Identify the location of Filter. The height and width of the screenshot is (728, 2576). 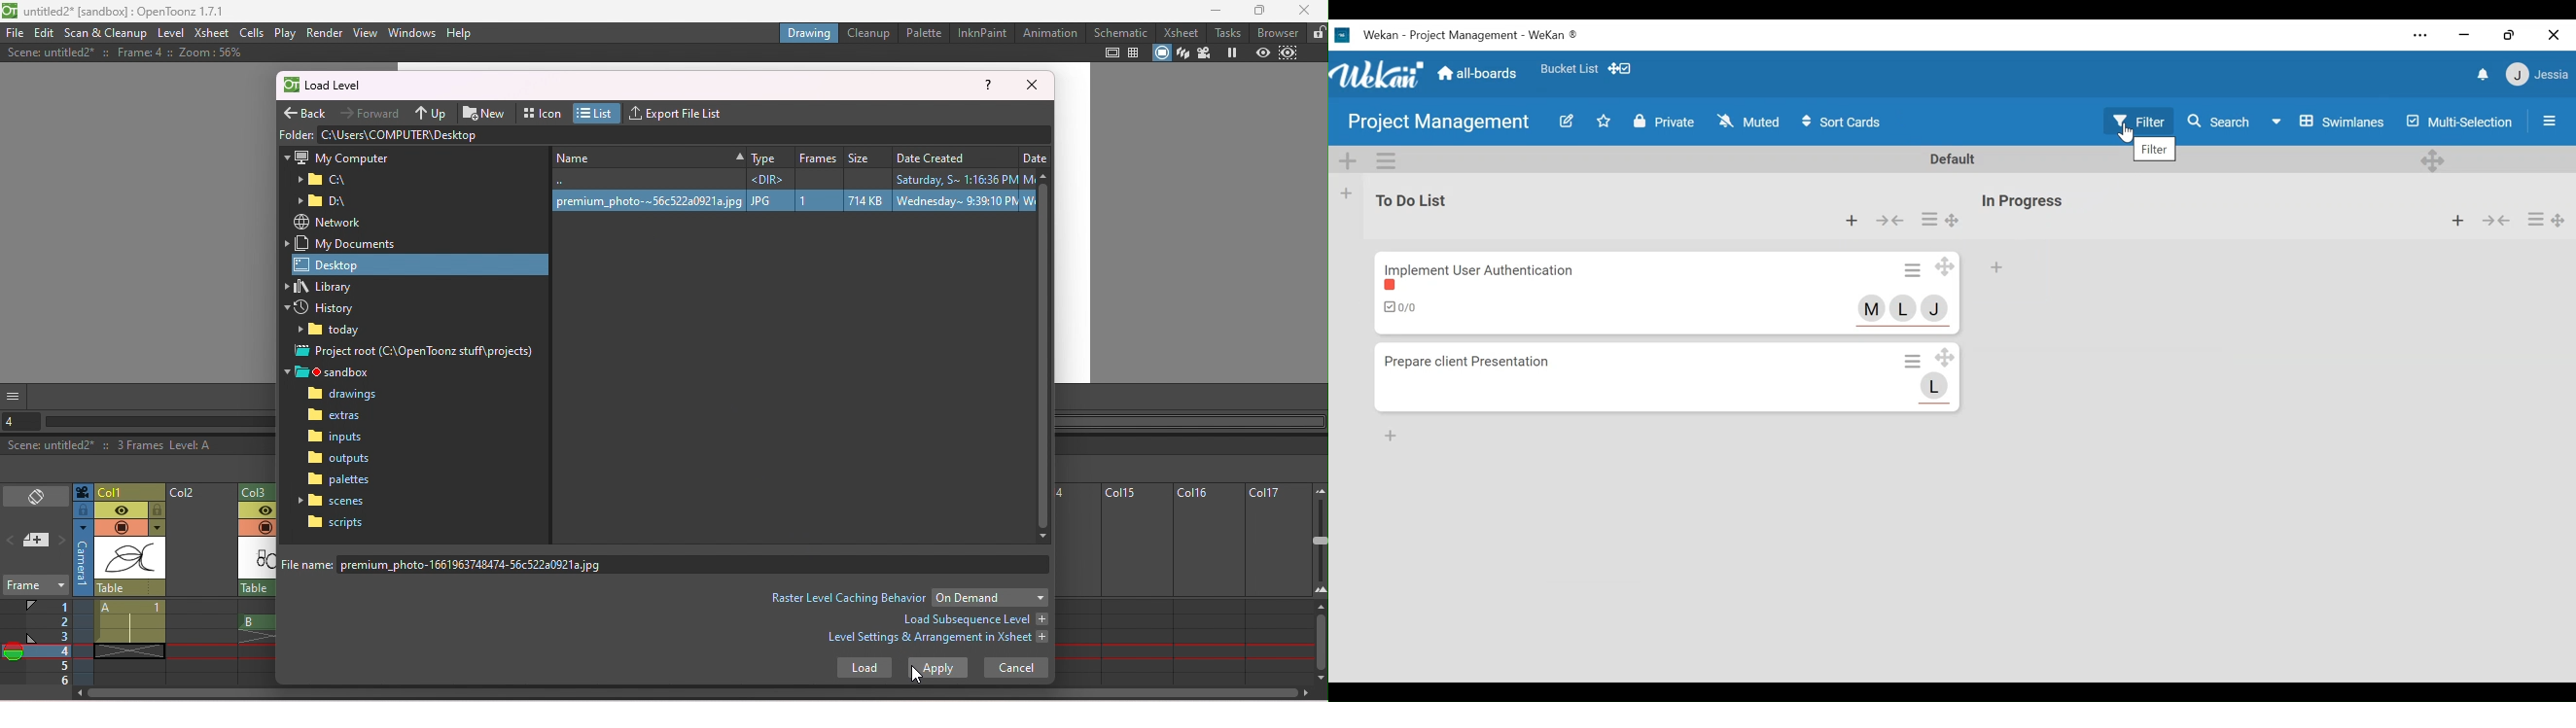
(2135, 121).